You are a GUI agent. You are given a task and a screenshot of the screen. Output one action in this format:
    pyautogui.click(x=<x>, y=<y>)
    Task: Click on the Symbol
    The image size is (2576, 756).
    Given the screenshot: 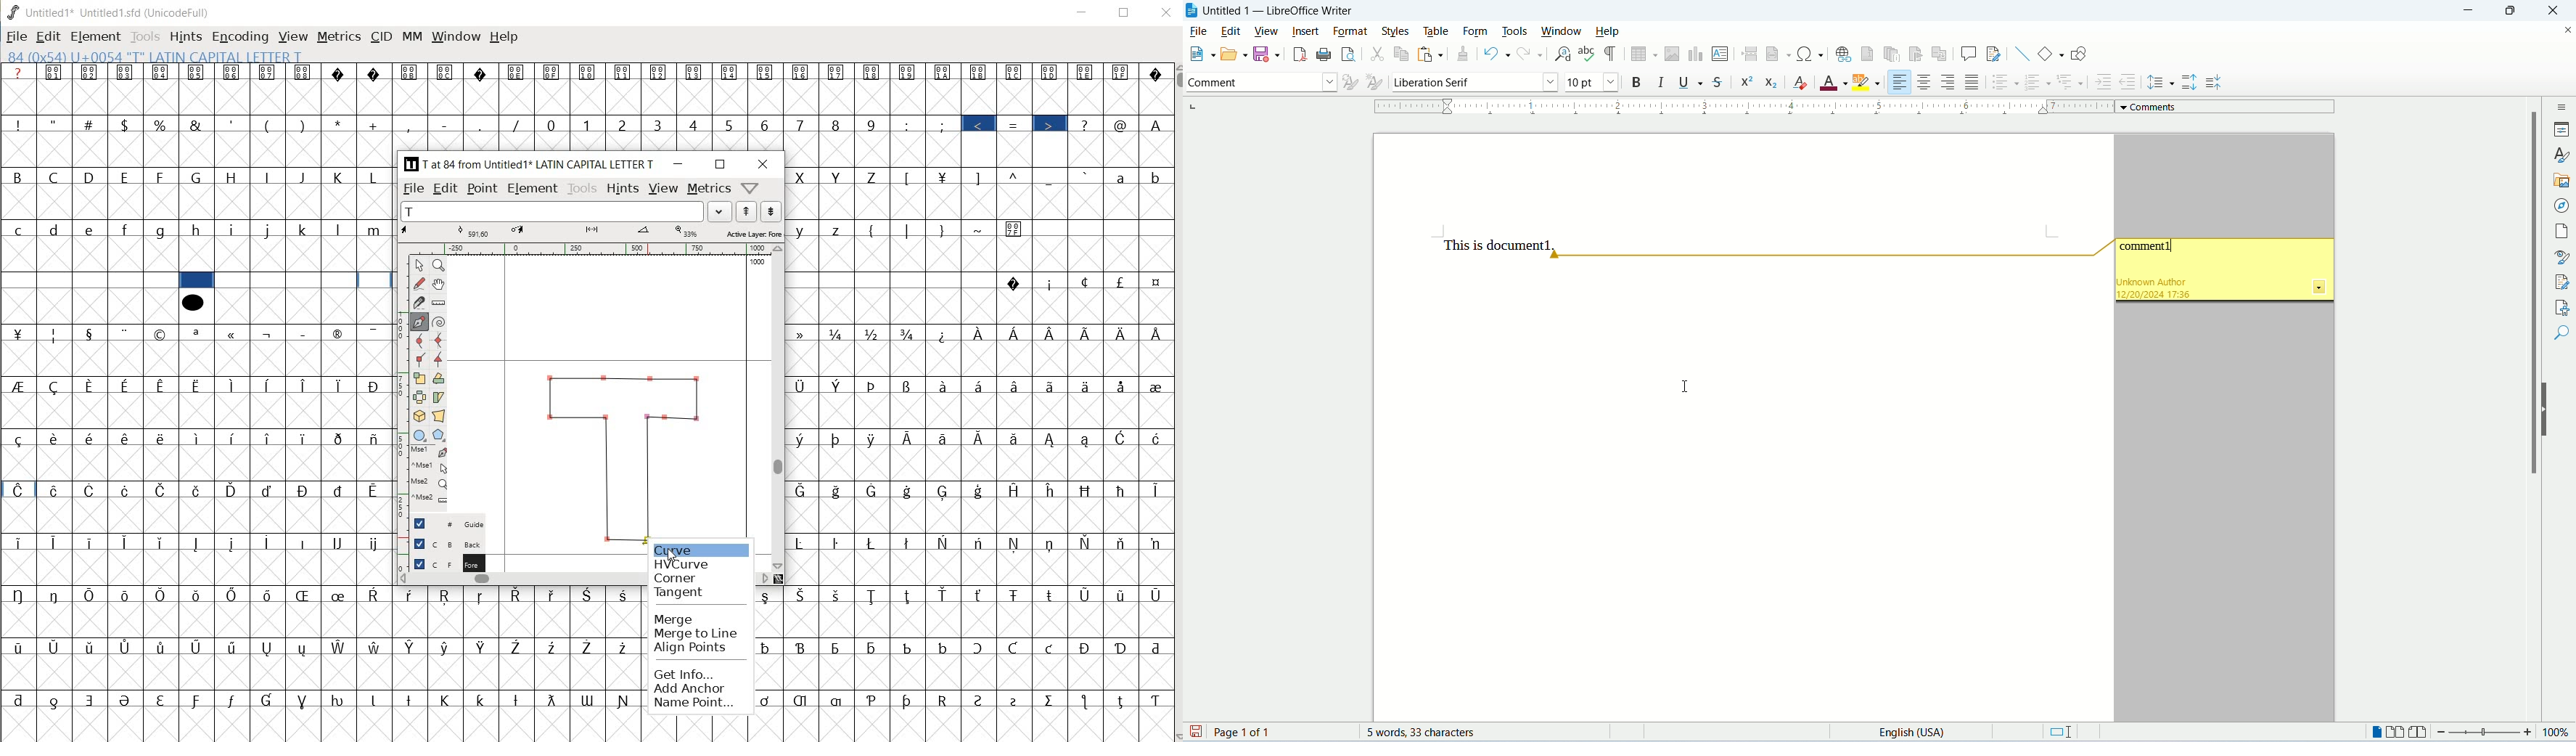 What is the action you would take?
    pyautogui.click(x=234, y=648)
    